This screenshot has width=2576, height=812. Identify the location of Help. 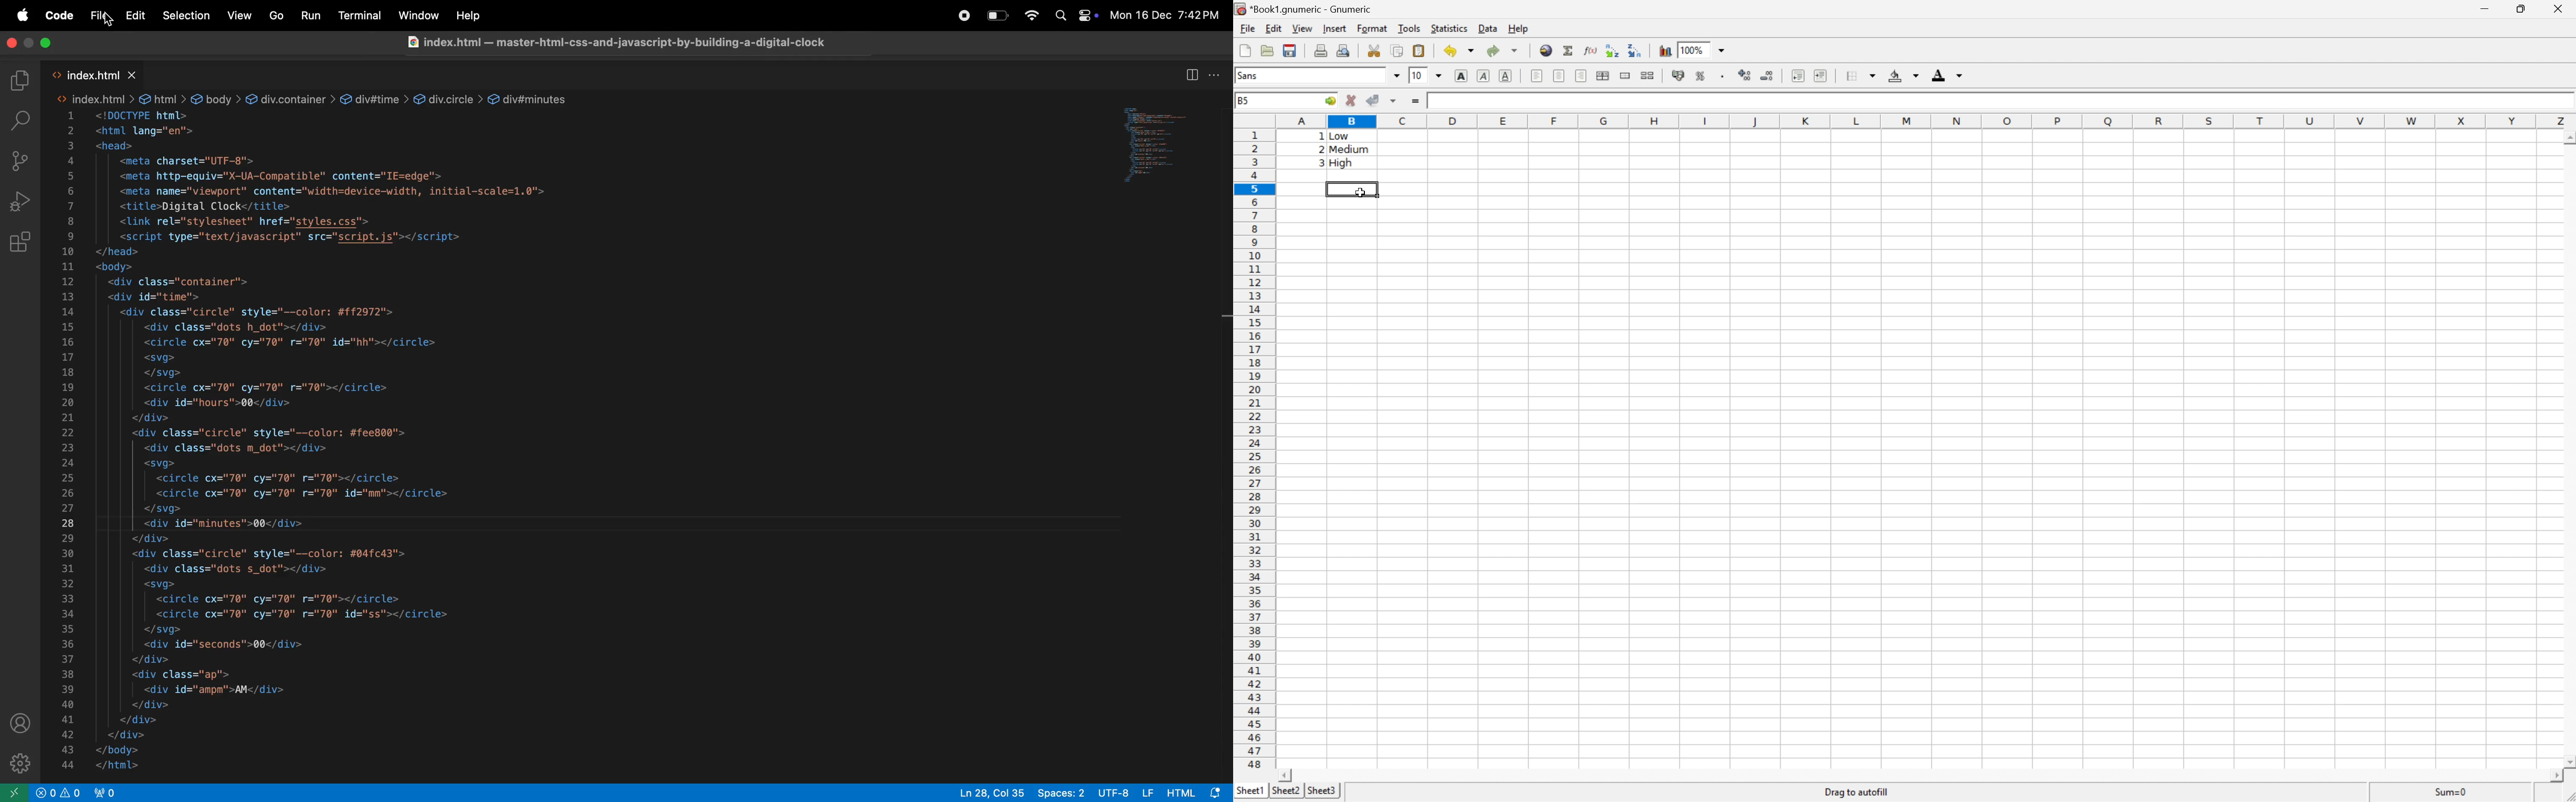
(1518, 30).